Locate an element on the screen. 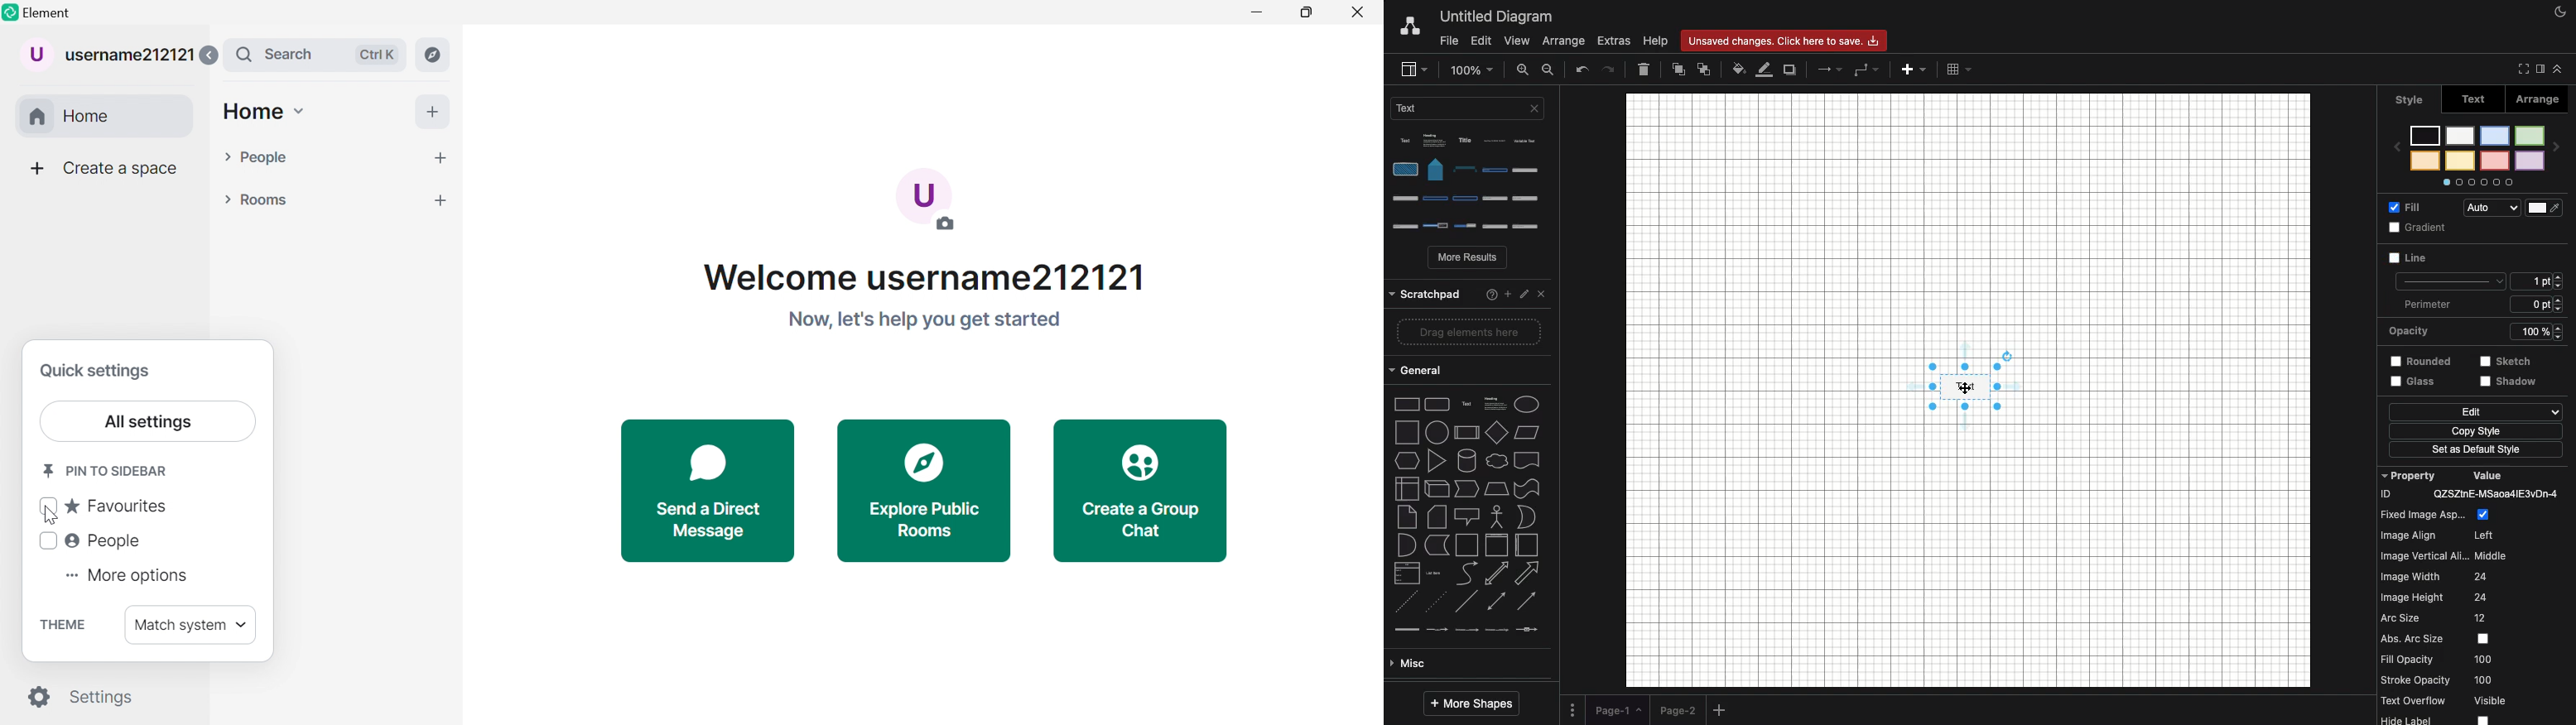 This screenshot has height=728, width=2576. Perimeter is located at coordinates (2479, 281).